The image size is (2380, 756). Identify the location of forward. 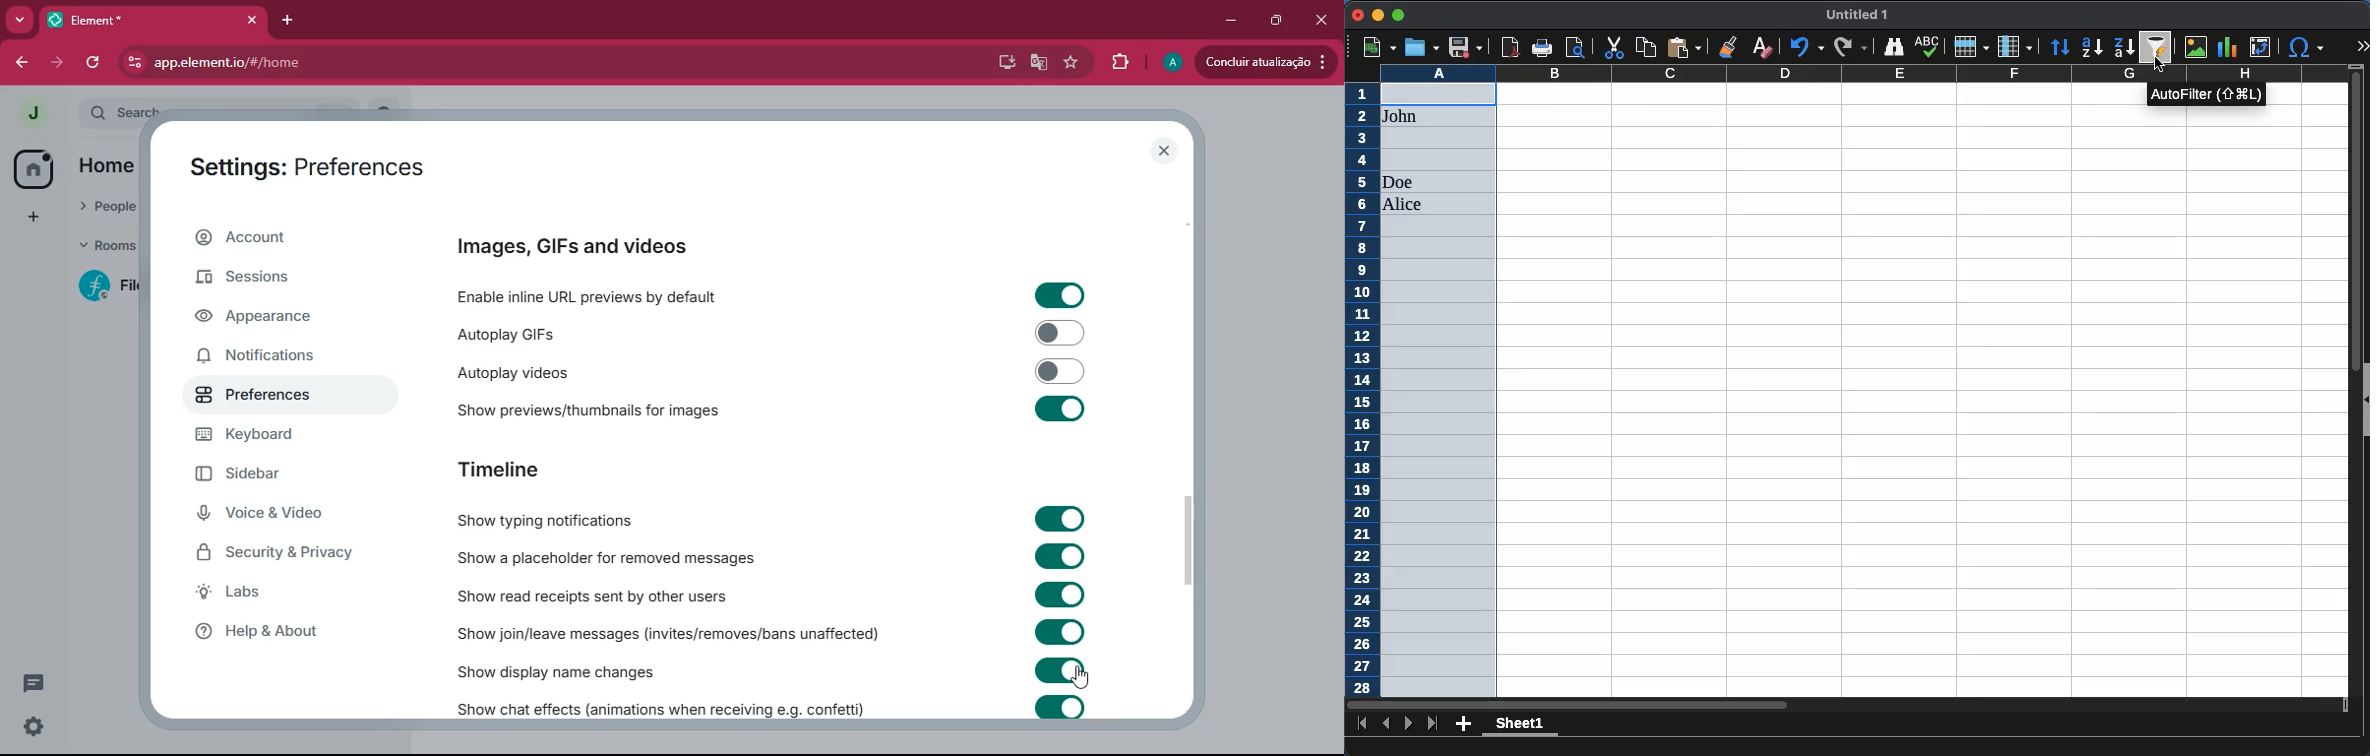
(57, 64).